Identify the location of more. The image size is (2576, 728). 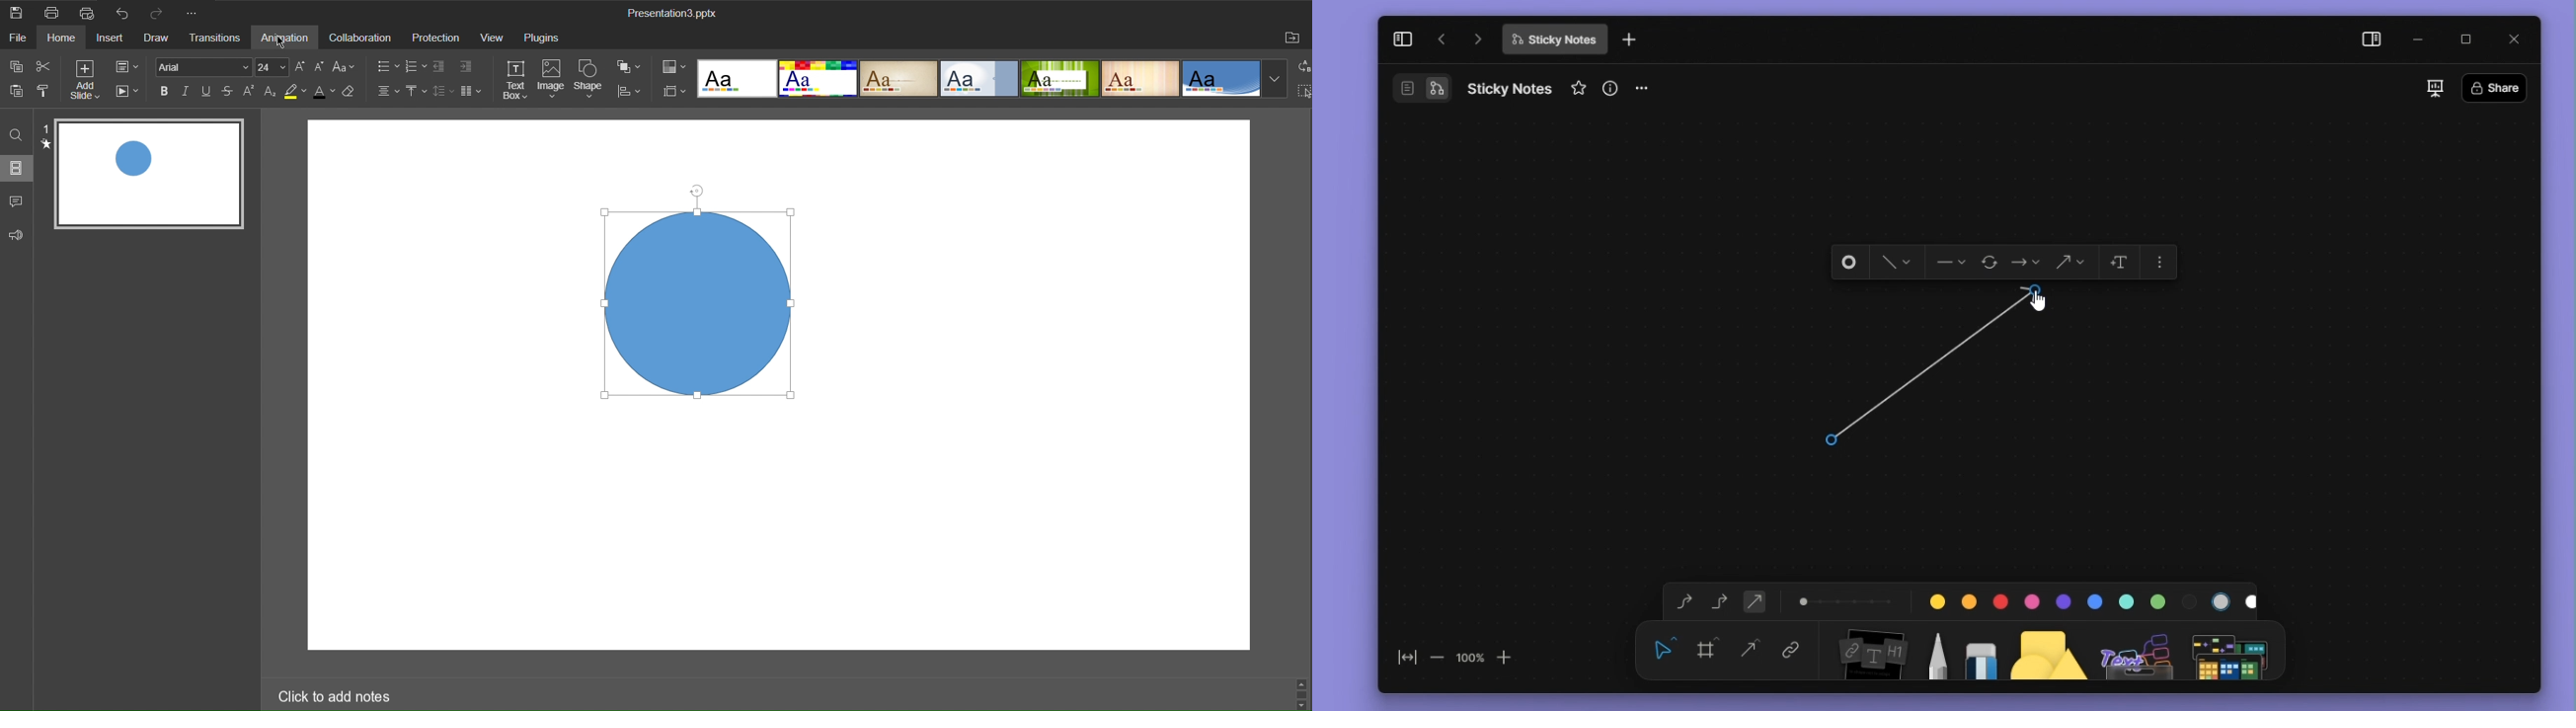
(1649, 89).